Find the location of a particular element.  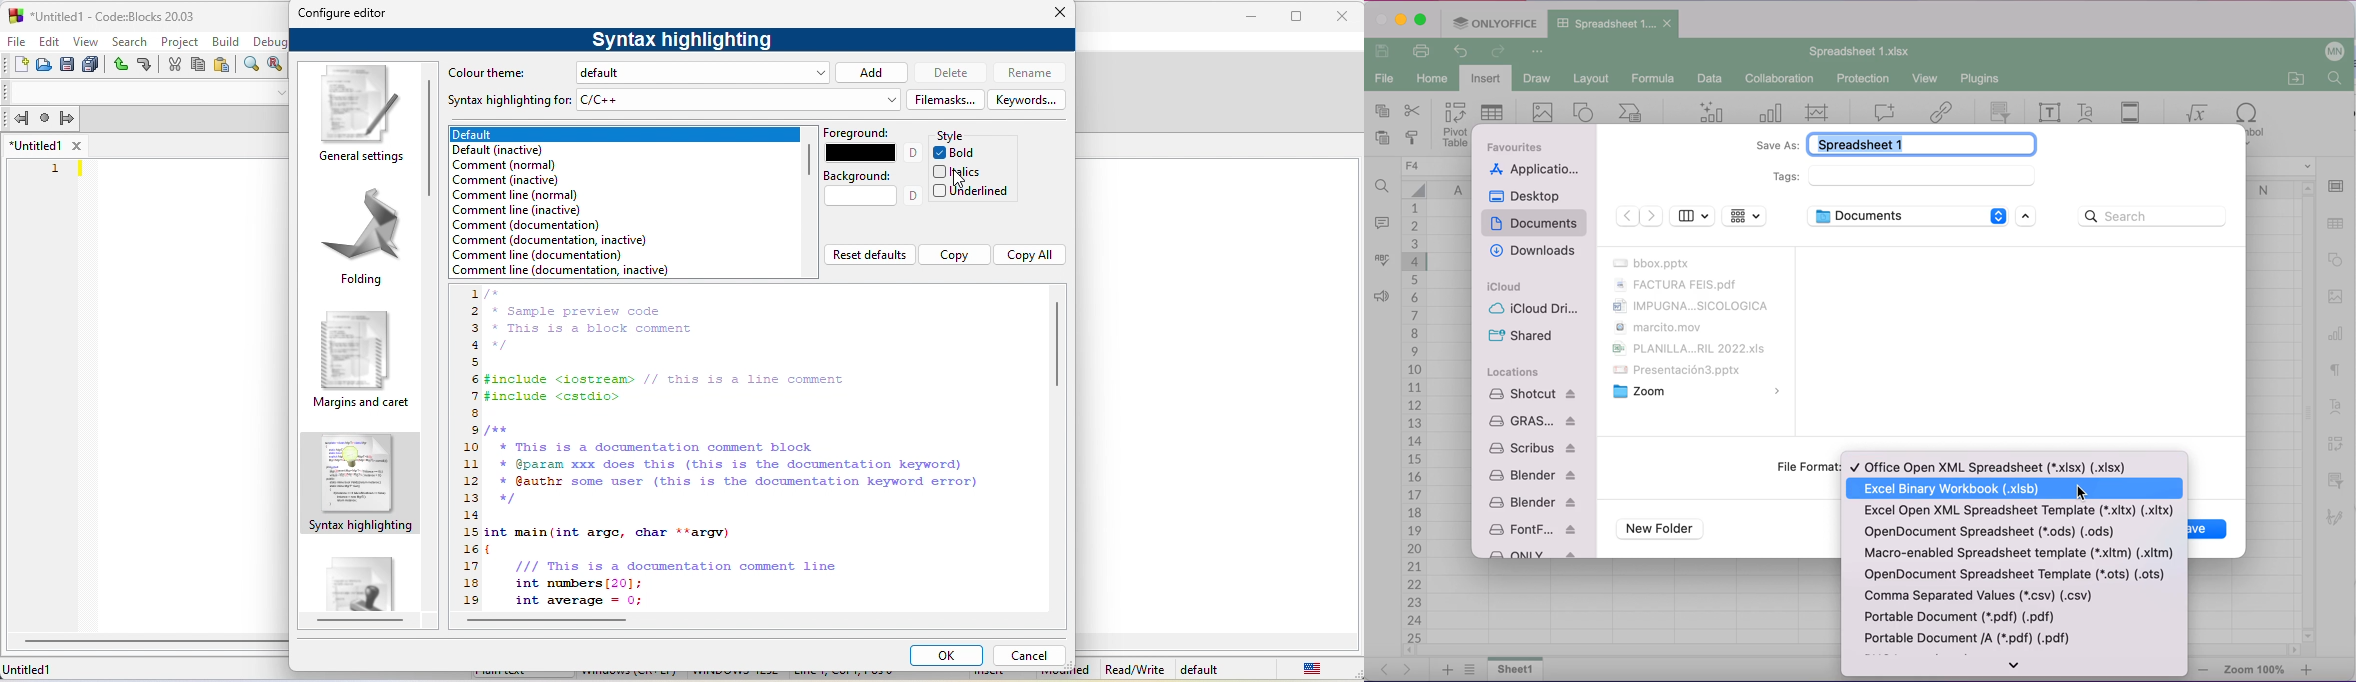

edit is located at coordinates (47, 41).